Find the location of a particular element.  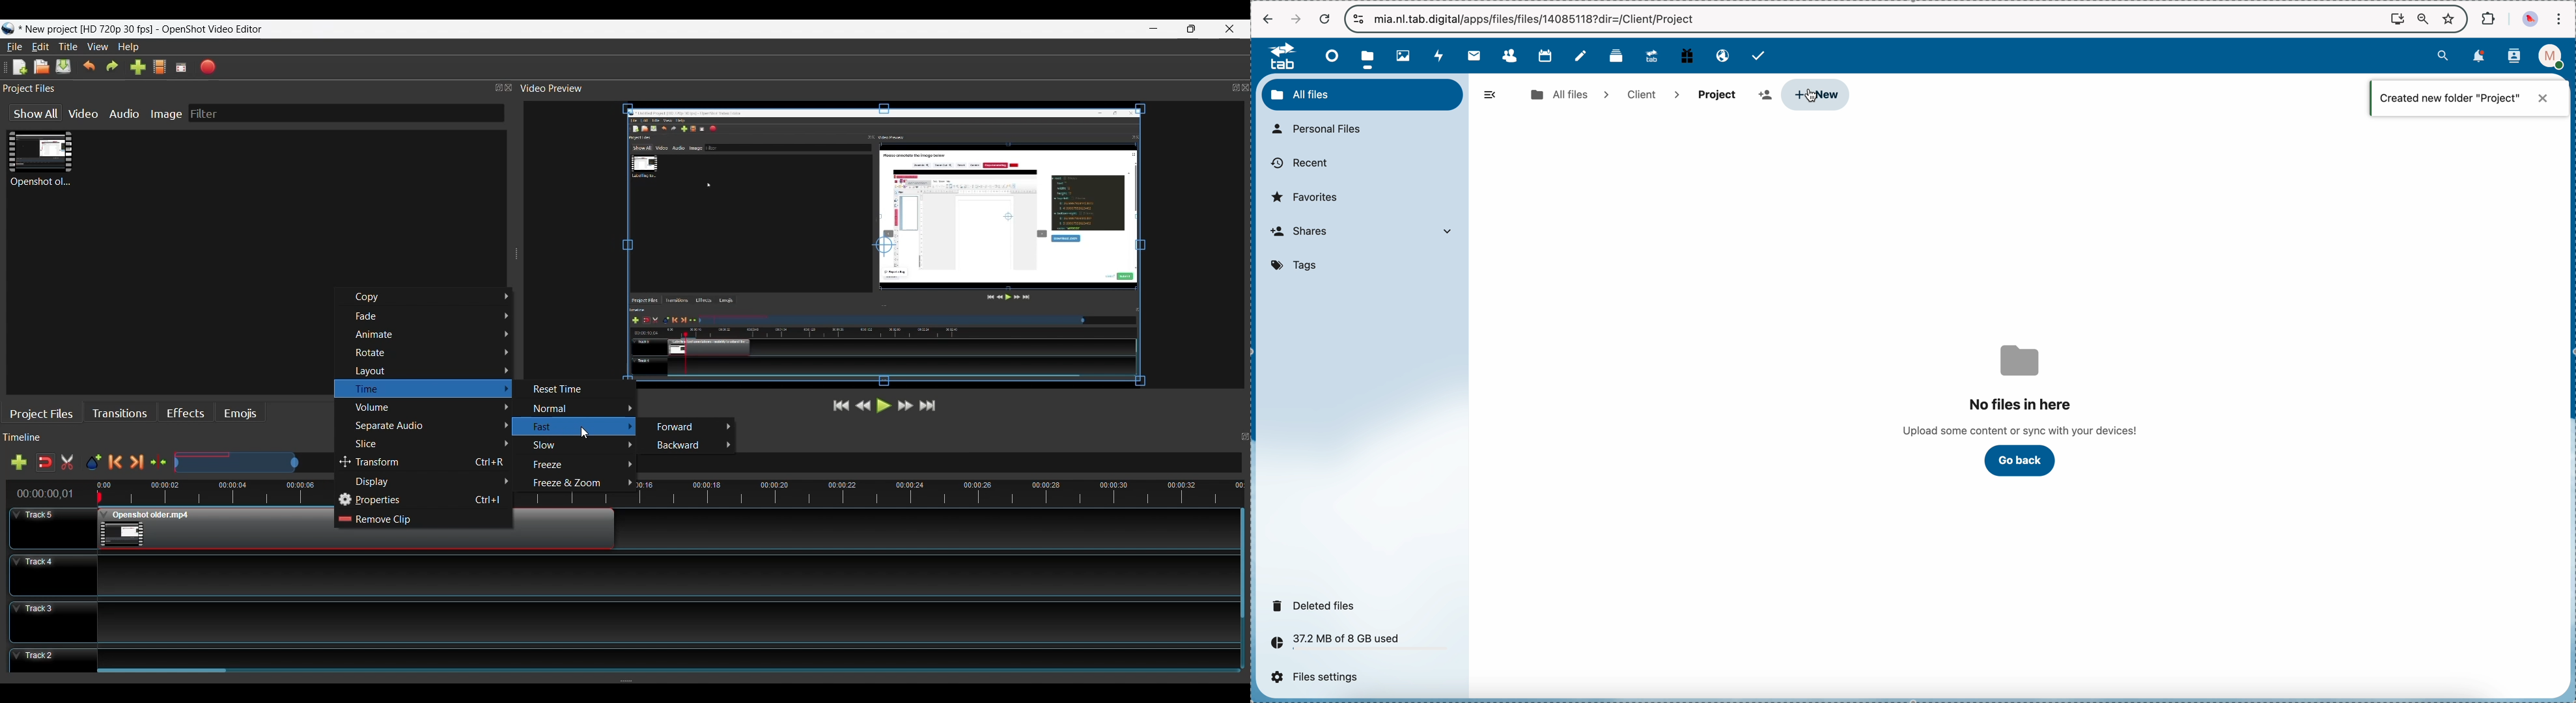

Video is located at coordinates (84, 114).